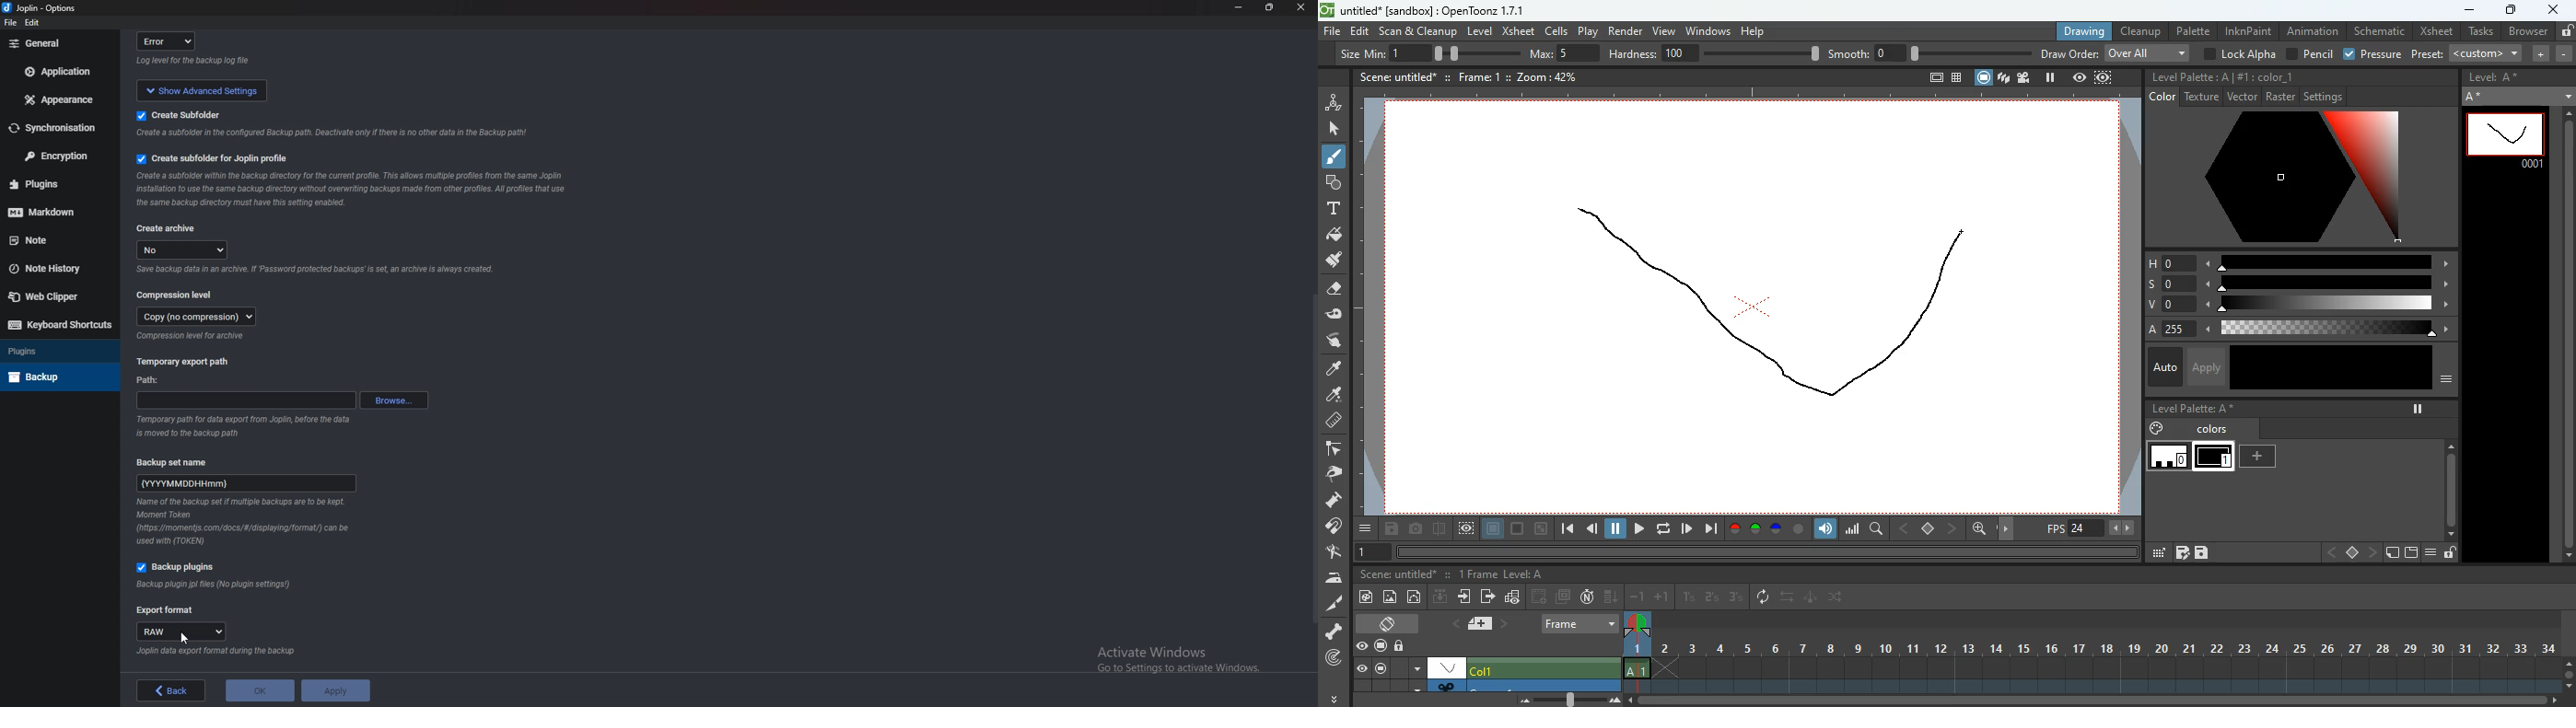 This screenshot has width=2576, height=728. I want to click on create subfolder, so click(197, 114).